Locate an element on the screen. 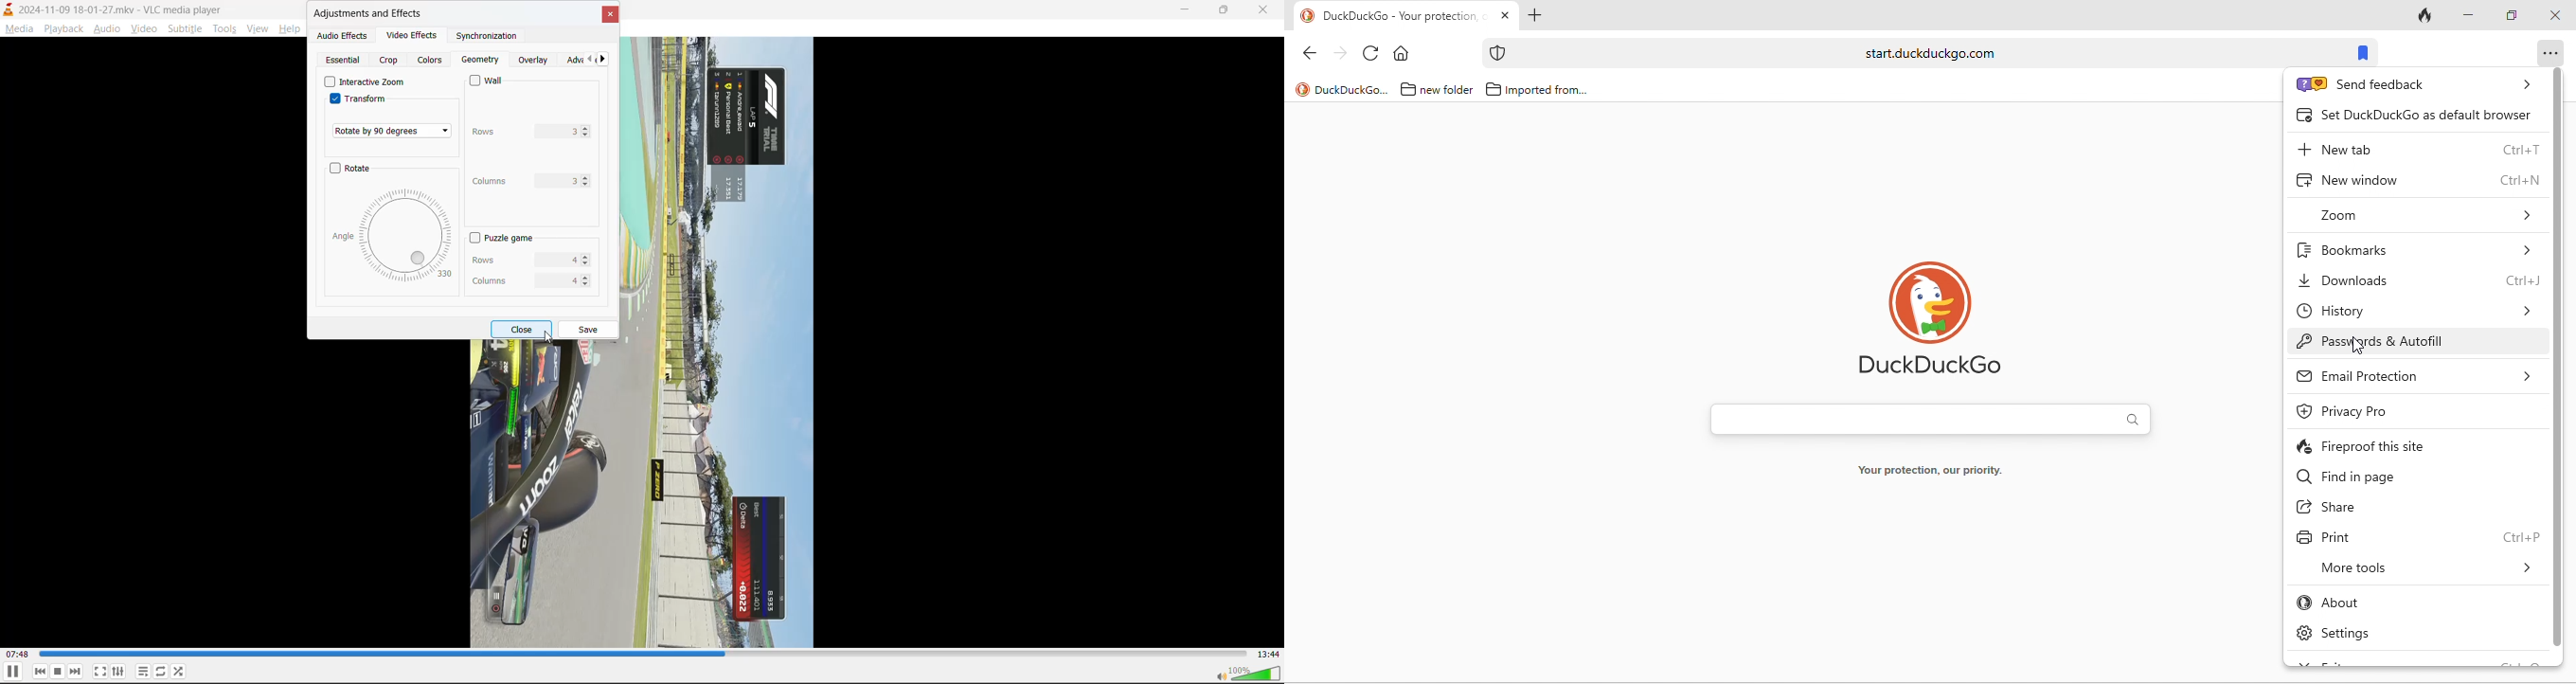 The image size is (2576, 700). increase is located at coordinates (587, 278).